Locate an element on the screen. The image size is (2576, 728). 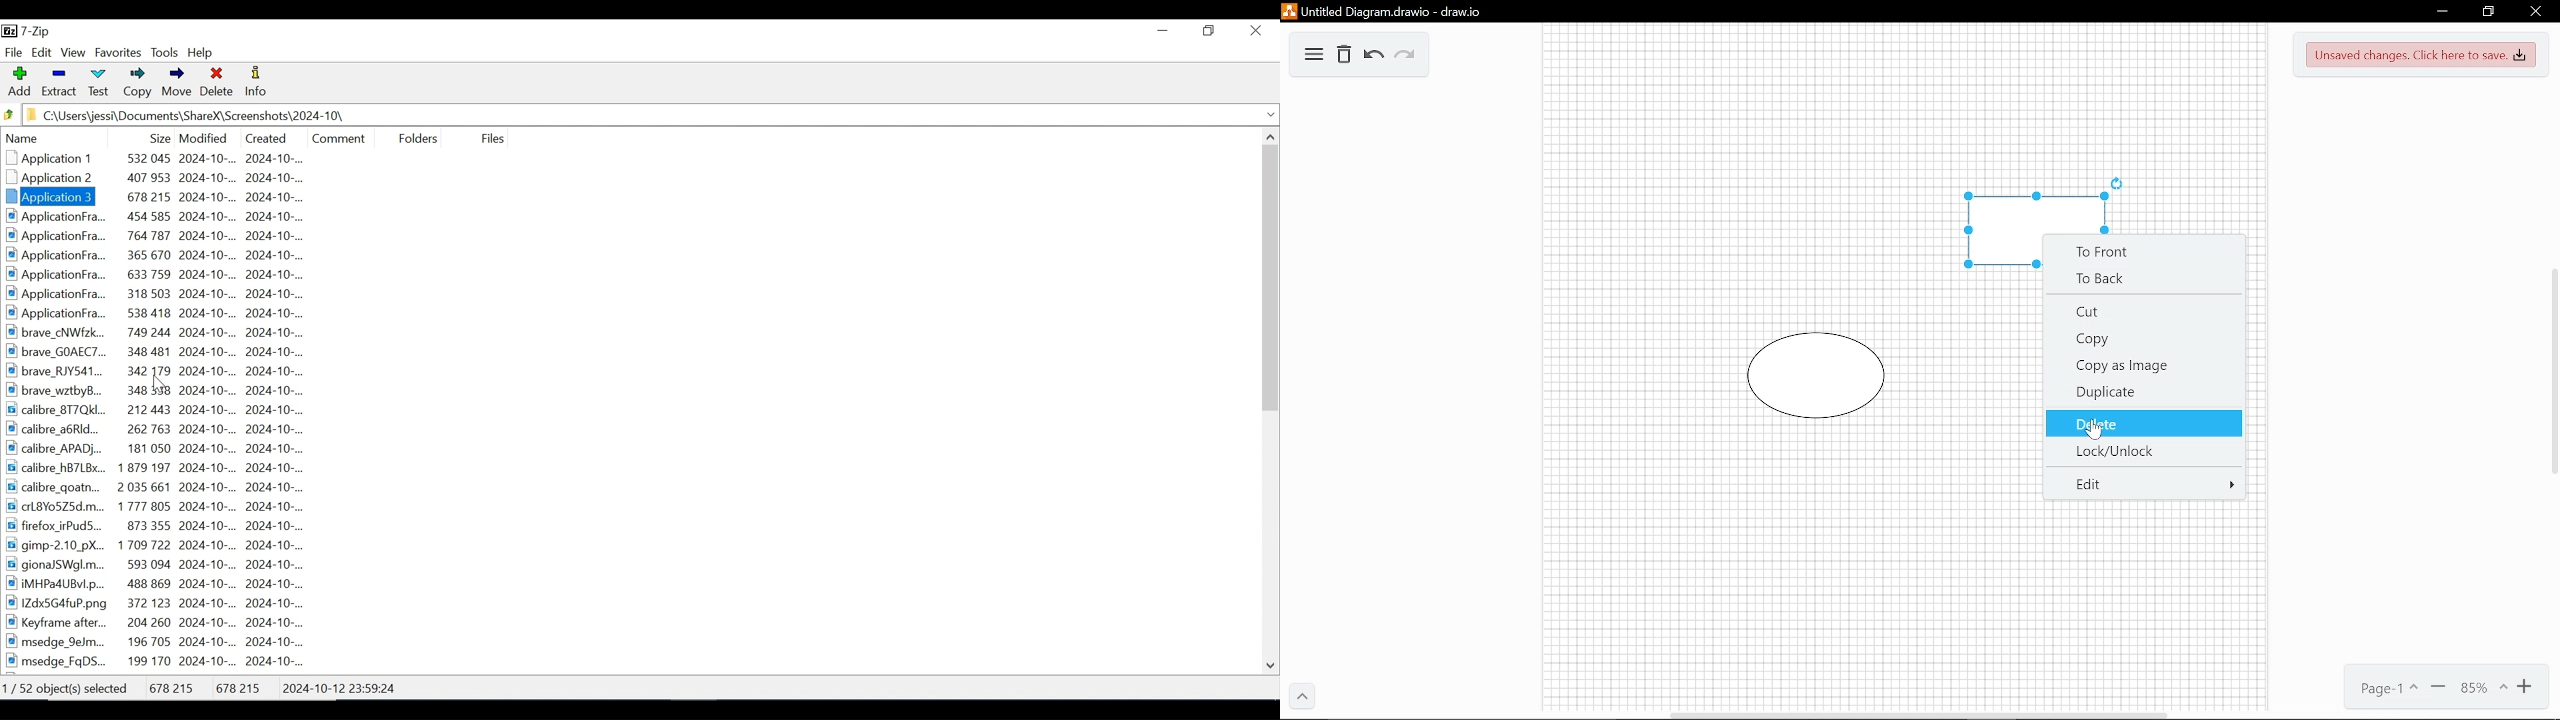
Applicationfra... 678 215 2024-10-.. 2024-10-... is located at coordinates (171, 197).